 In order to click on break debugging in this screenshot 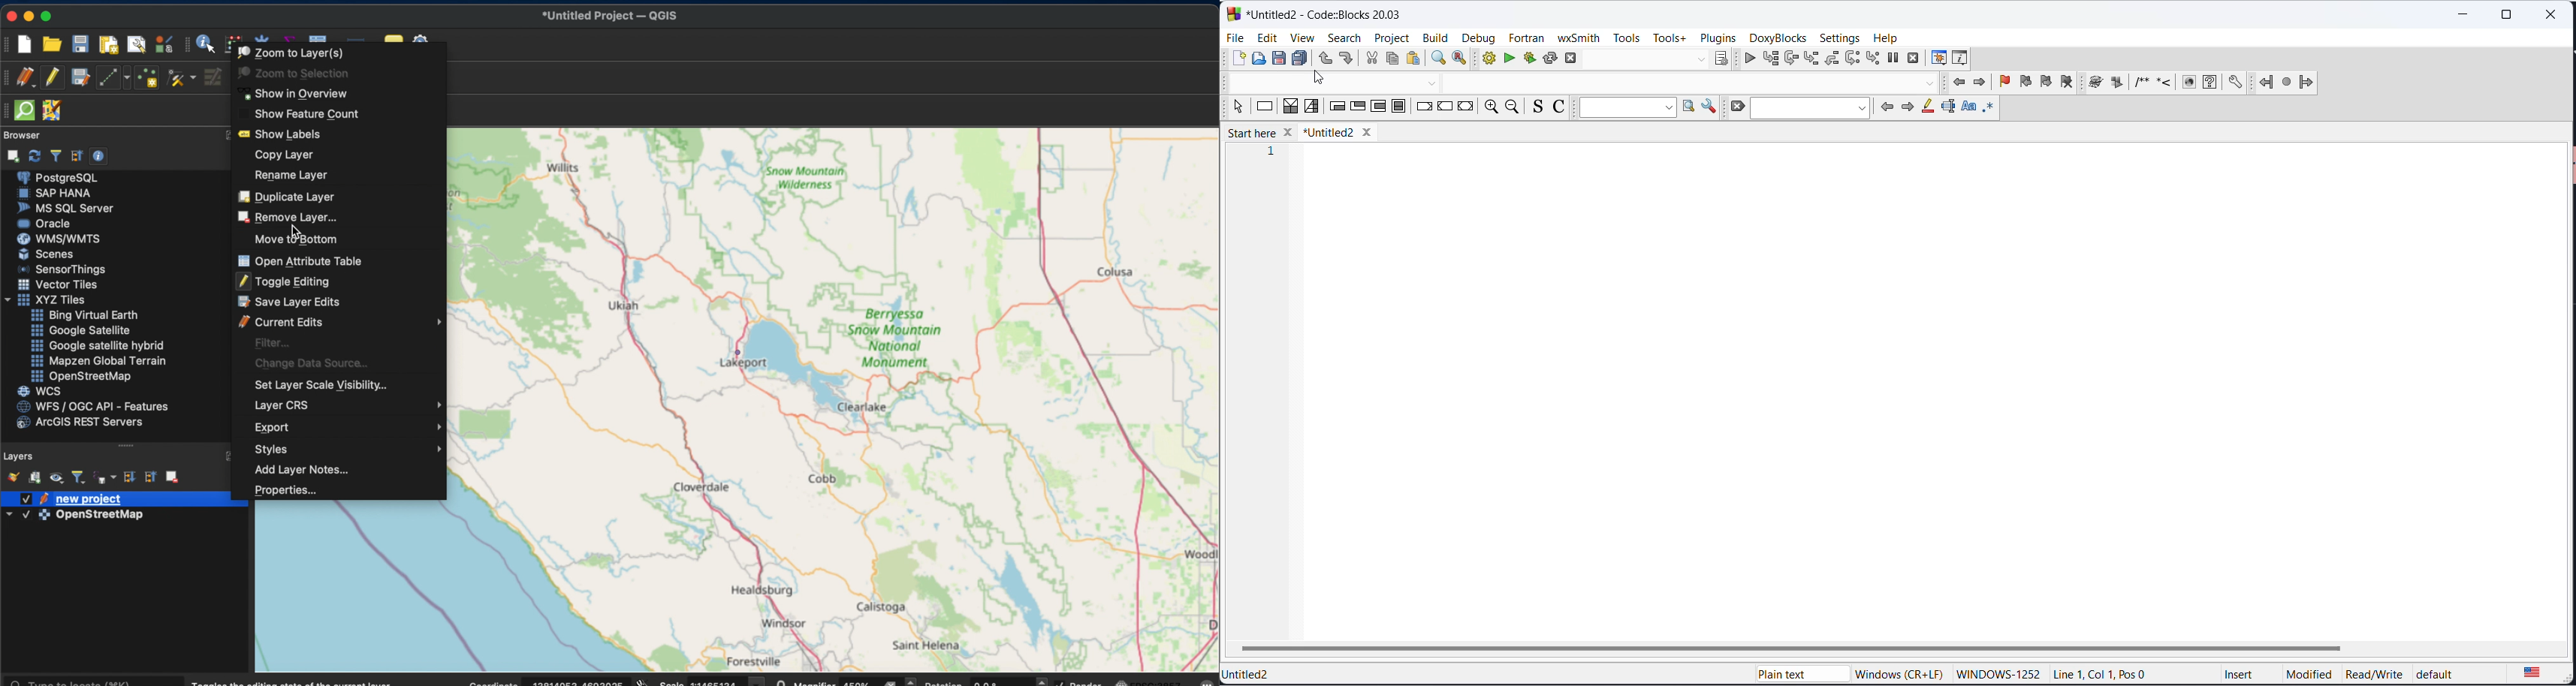, I will do `click(1892, 59)`.